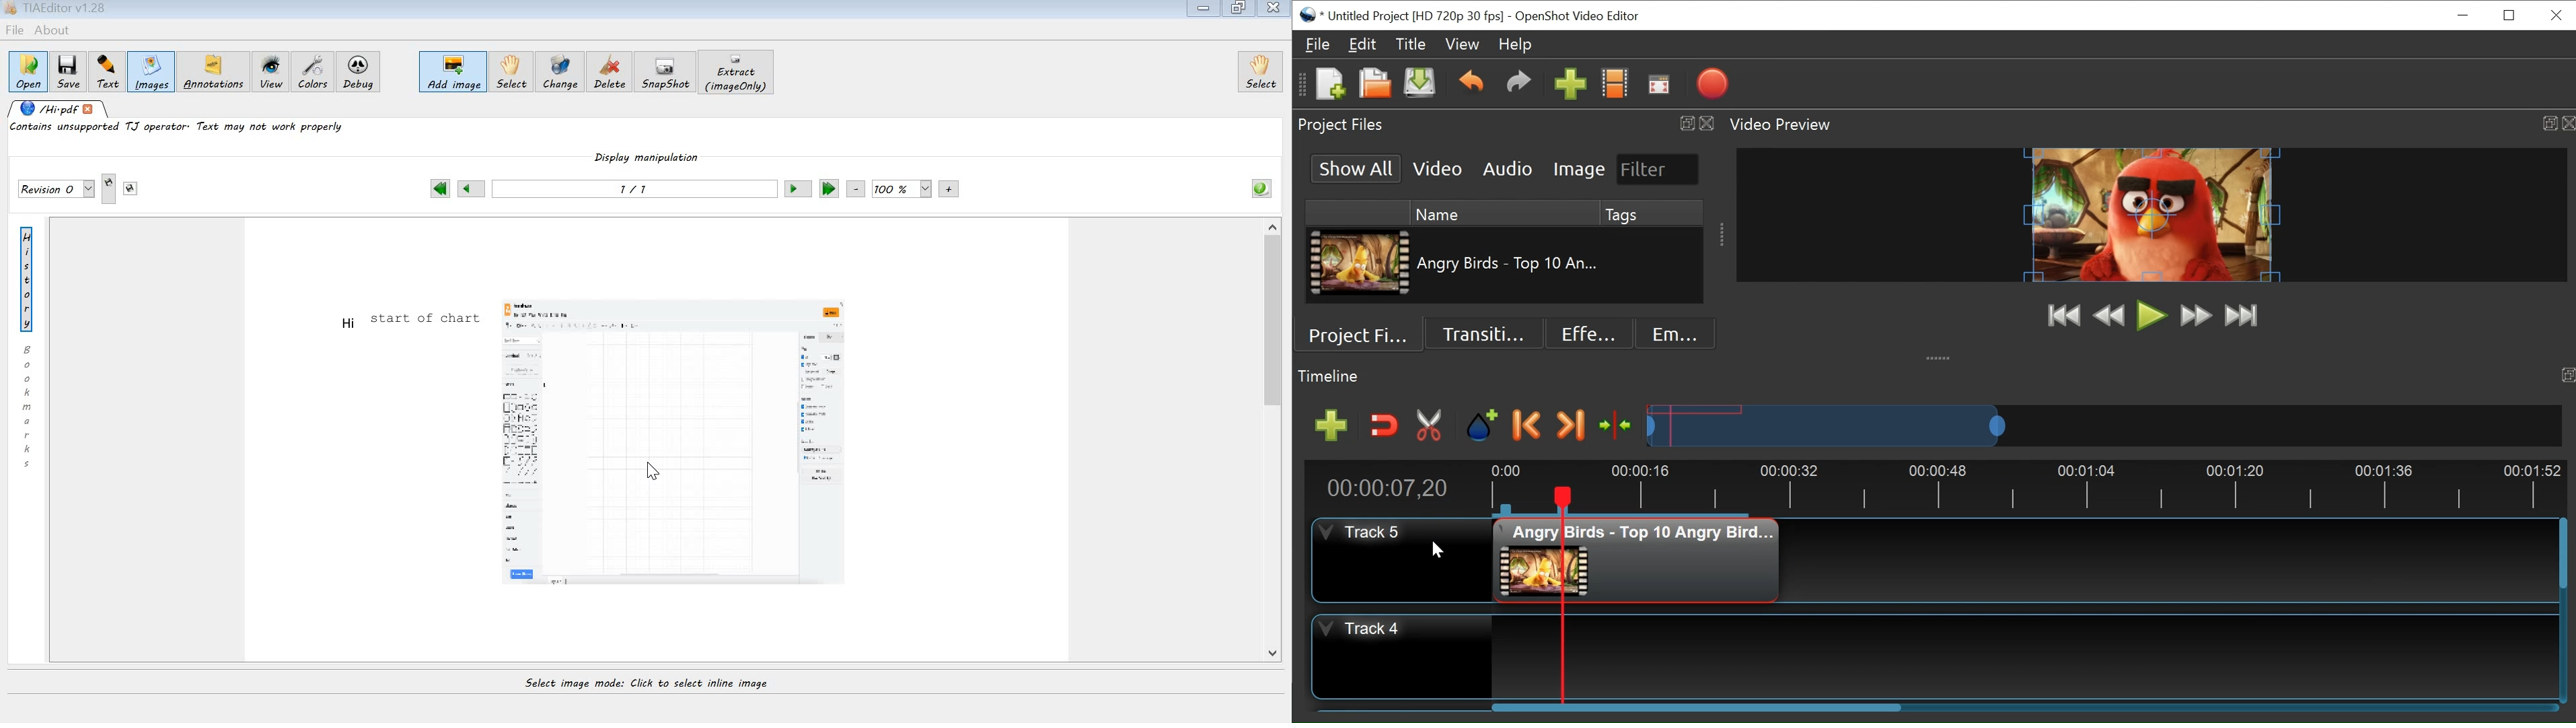 This screenshot has height=728, width=2576. What do you see at coordinates (271, 73) in the screenshot?
I see `view` at bounding box center [271, 73].